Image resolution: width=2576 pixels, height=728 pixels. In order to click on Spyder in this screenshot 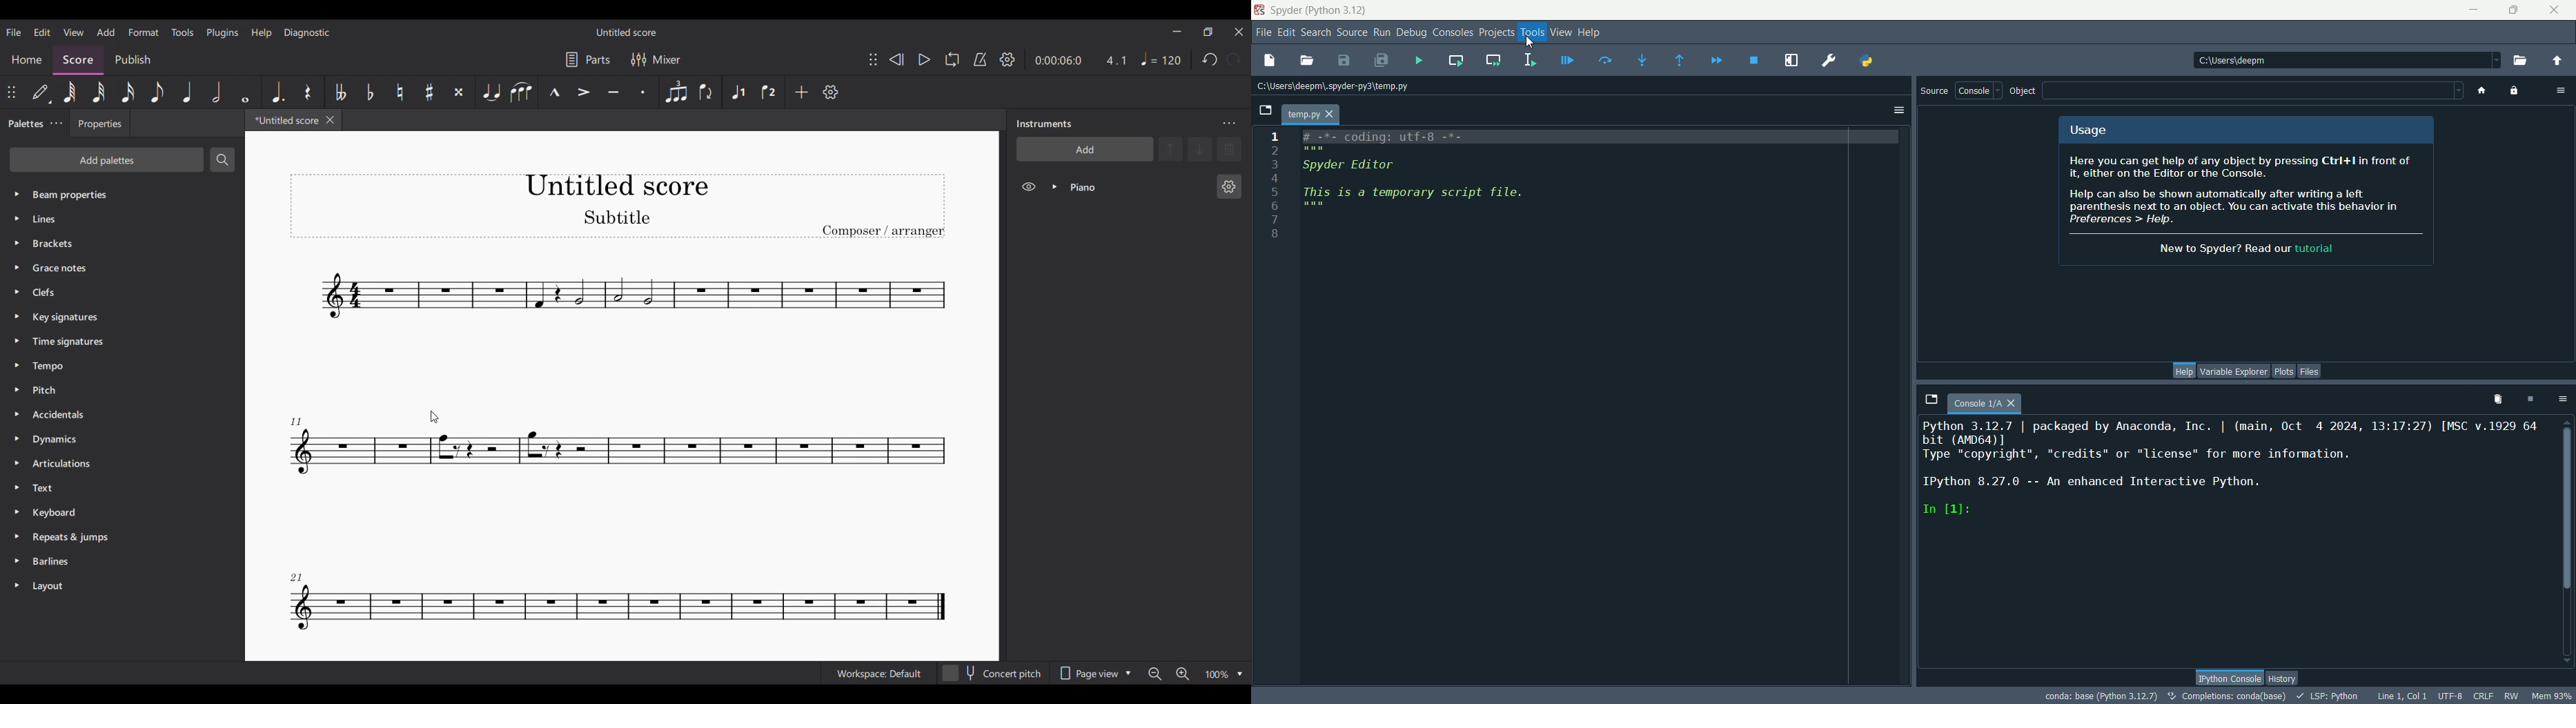, I will do `click(1319, 10)`.